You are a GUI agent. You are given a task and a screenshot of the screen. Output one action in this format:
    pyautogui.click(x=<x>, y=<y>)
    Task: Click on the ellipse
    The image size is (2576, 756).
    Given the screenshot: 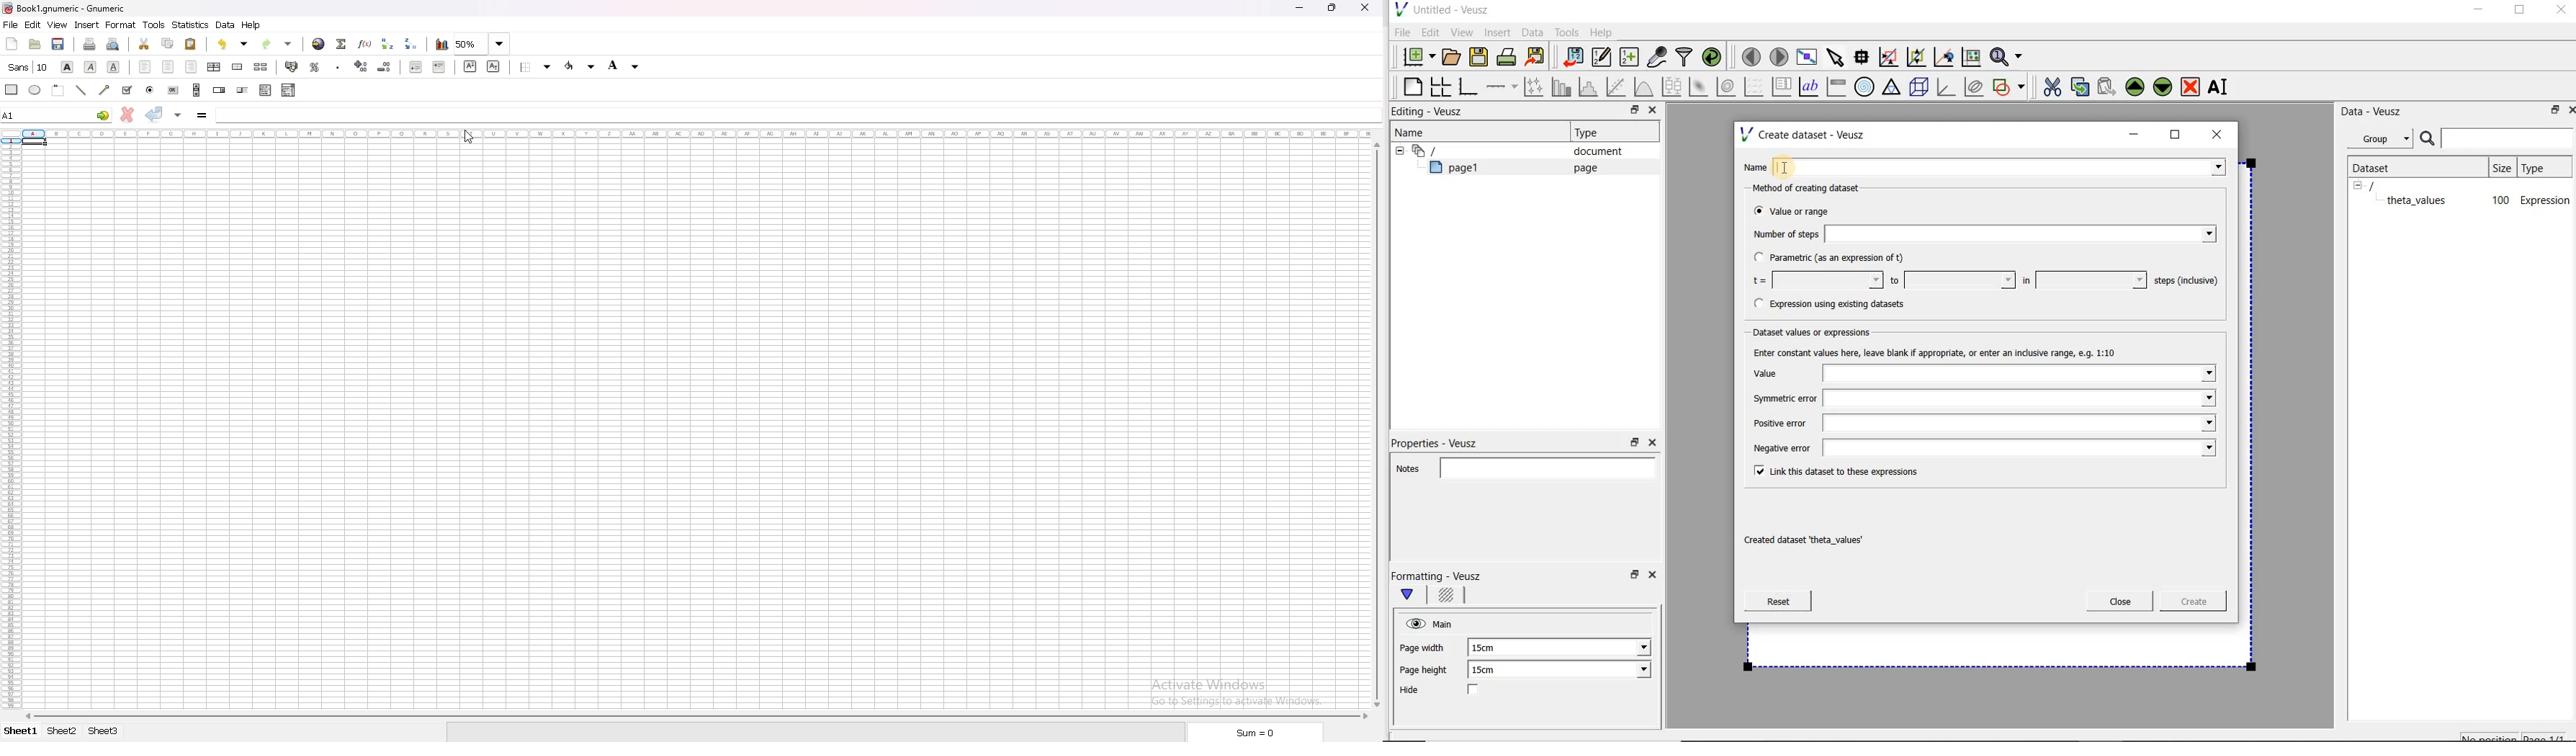 What is the action you would take?
    pyautogui.click(x=35, y=90)
    